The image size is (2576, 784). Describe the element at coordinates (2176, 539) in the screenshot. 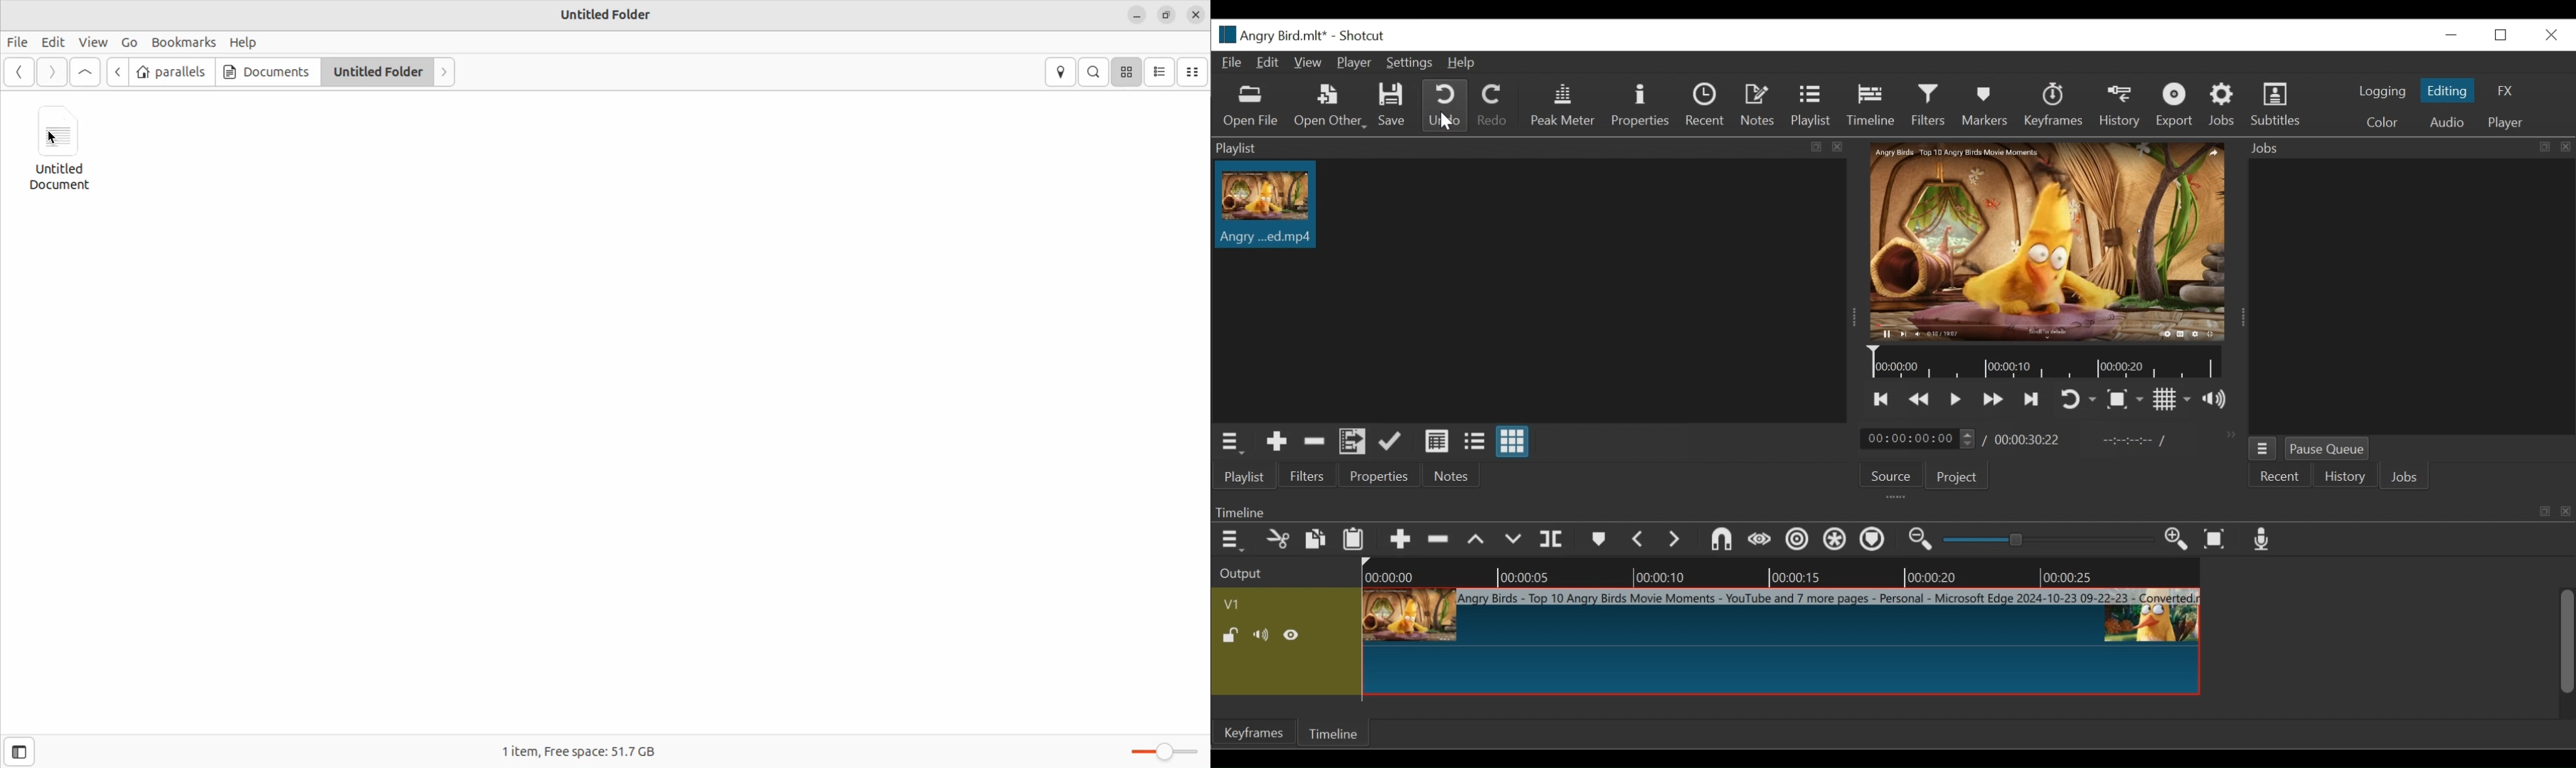

I see `zoom timeline in` at that location.